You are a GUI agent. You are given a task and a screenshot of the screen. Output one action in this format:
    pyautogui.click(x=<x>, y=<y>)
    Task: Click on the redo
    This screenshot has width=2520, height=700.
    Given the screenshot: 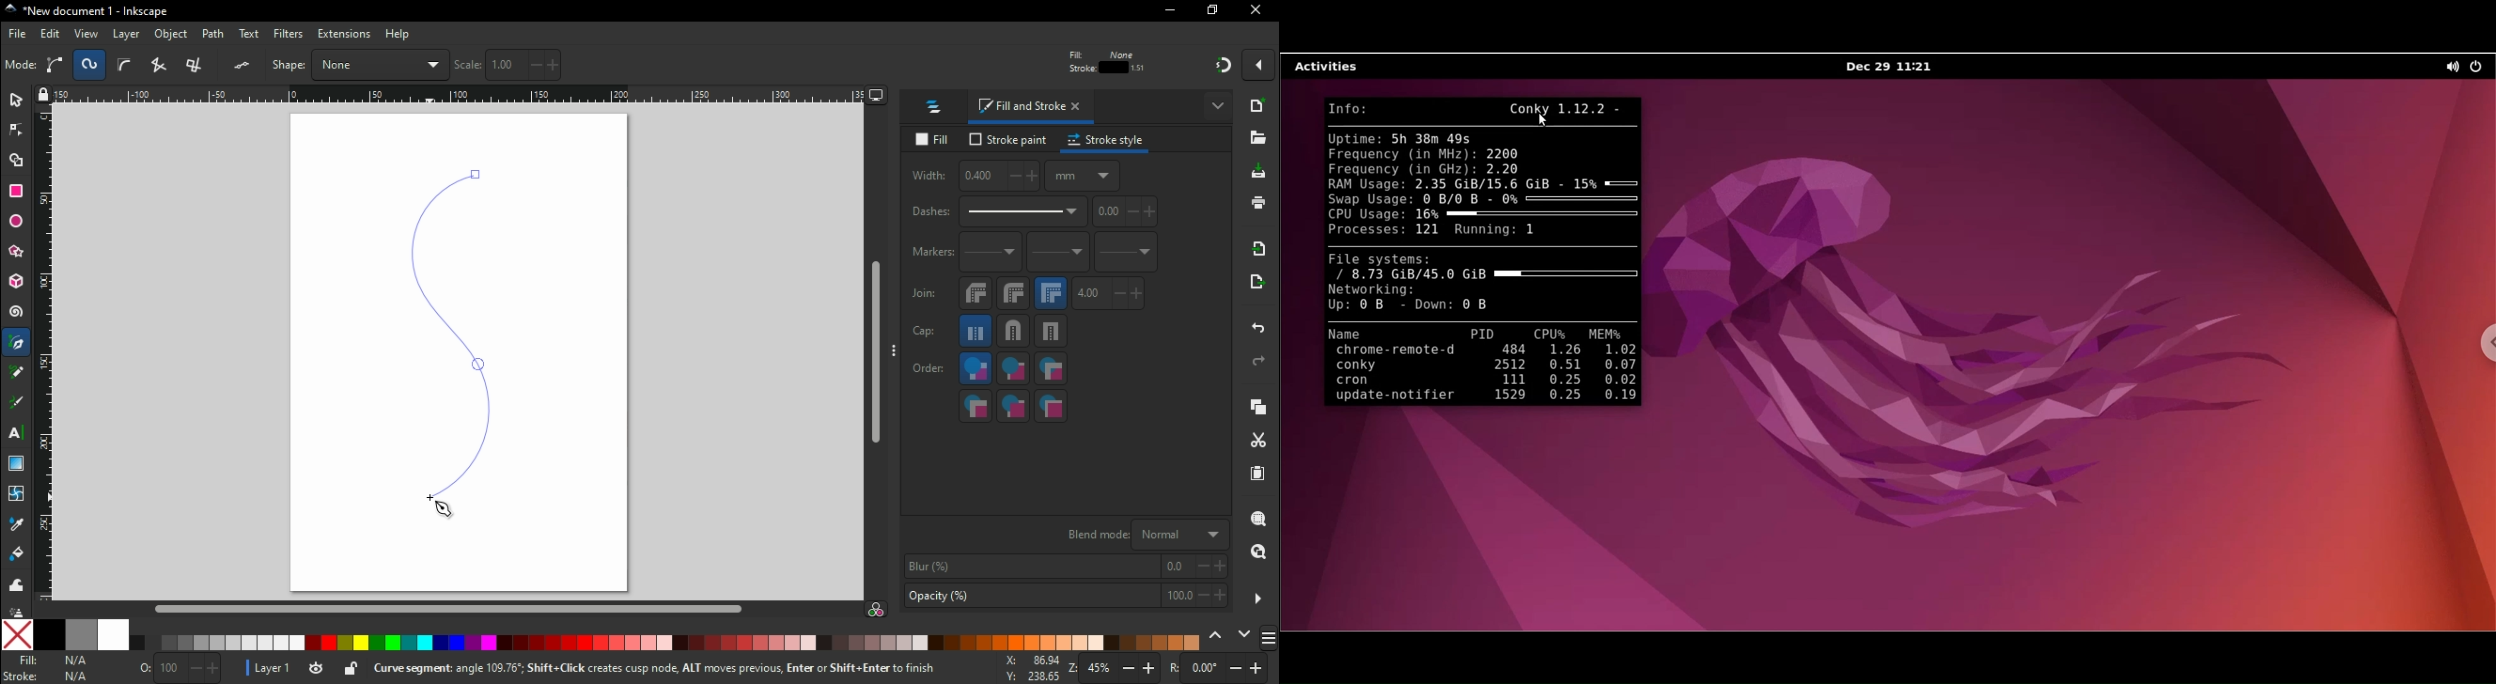 What is the action you would take?
    pyautogui.click(x=1262, y=363)
    